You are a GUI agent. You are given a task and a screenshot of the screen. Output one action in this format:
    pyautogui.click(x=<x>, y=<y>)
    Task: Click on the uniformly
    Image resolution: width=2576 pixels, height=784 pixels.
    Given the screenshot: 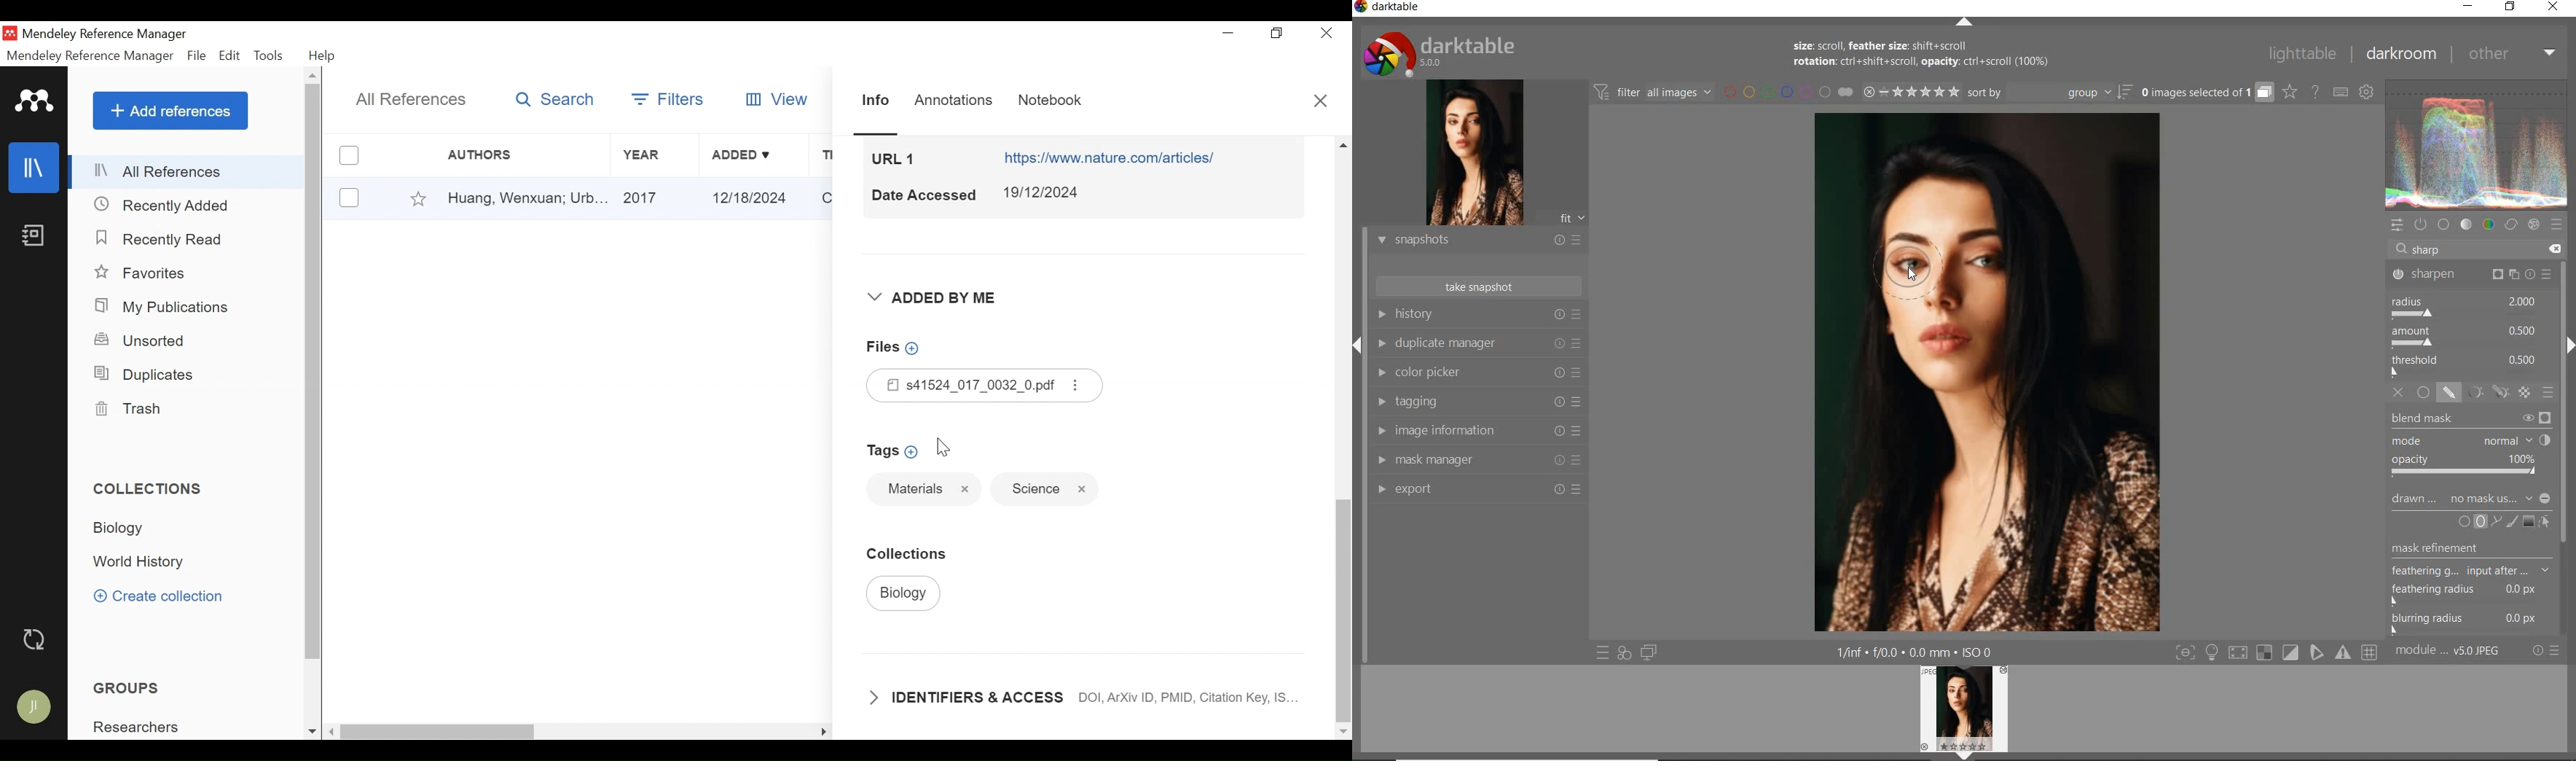 What is the action you would take?
    pyautogui.click(x=2423, y=393)
    